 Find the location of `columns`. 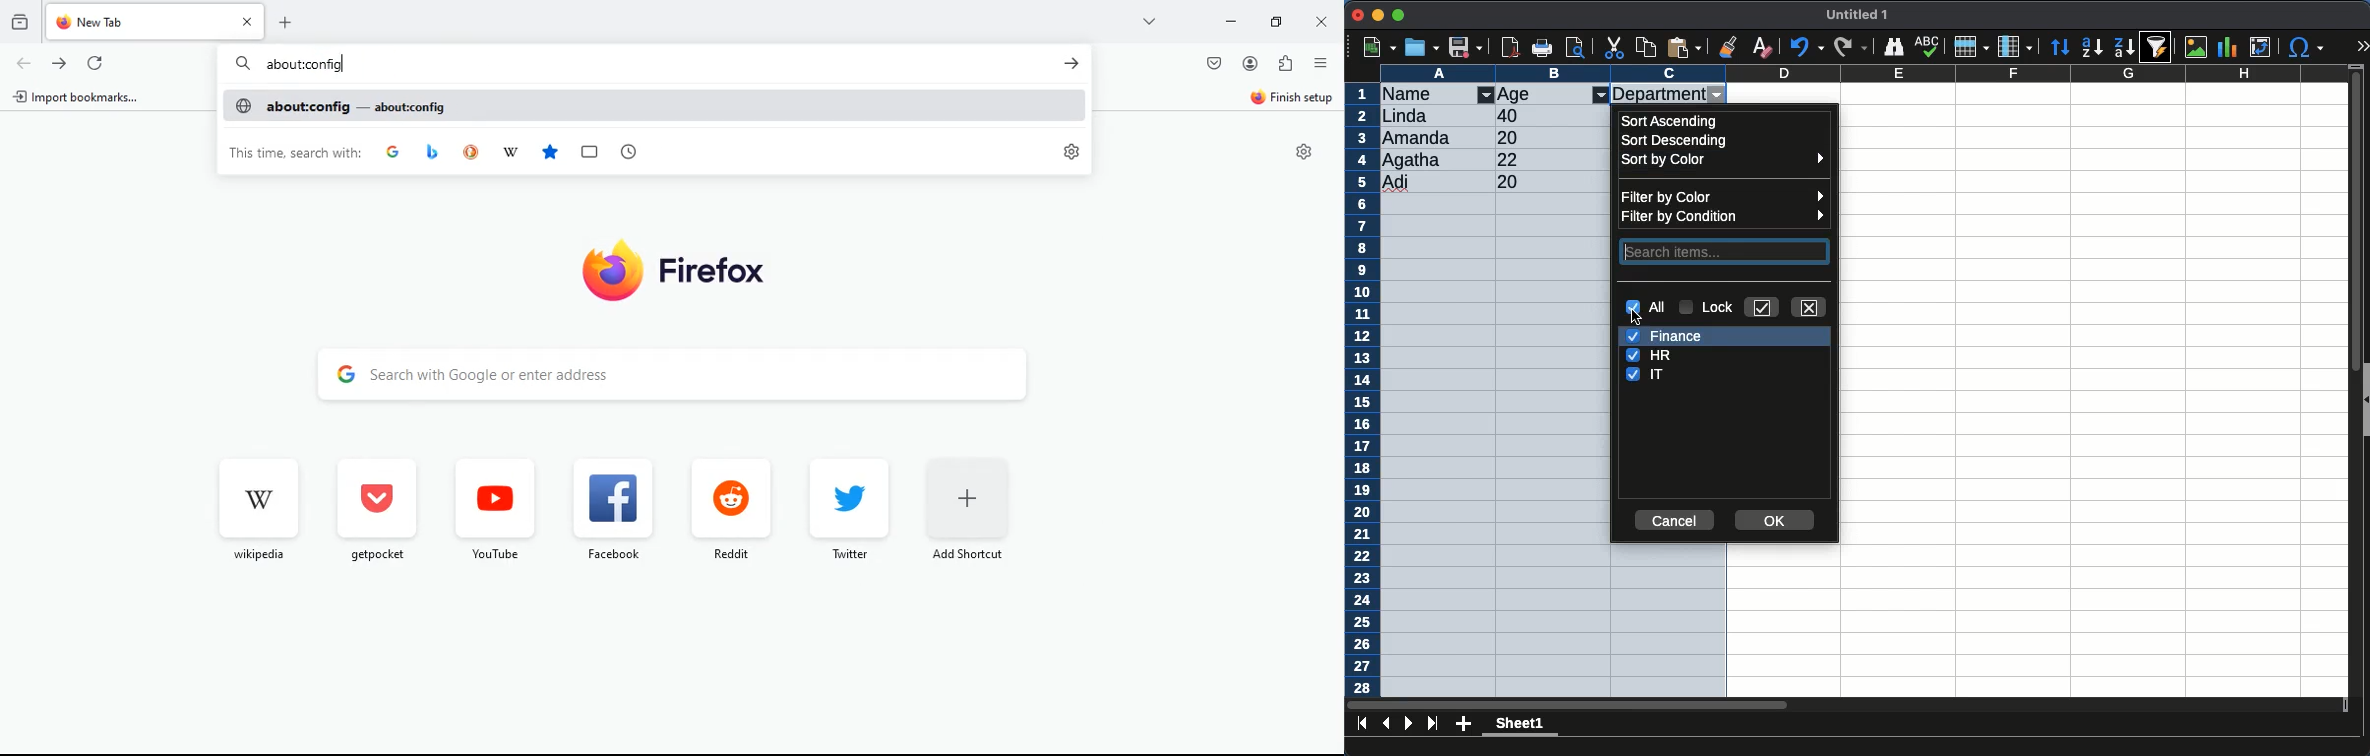

columns is located at coordinates (2015, 45).